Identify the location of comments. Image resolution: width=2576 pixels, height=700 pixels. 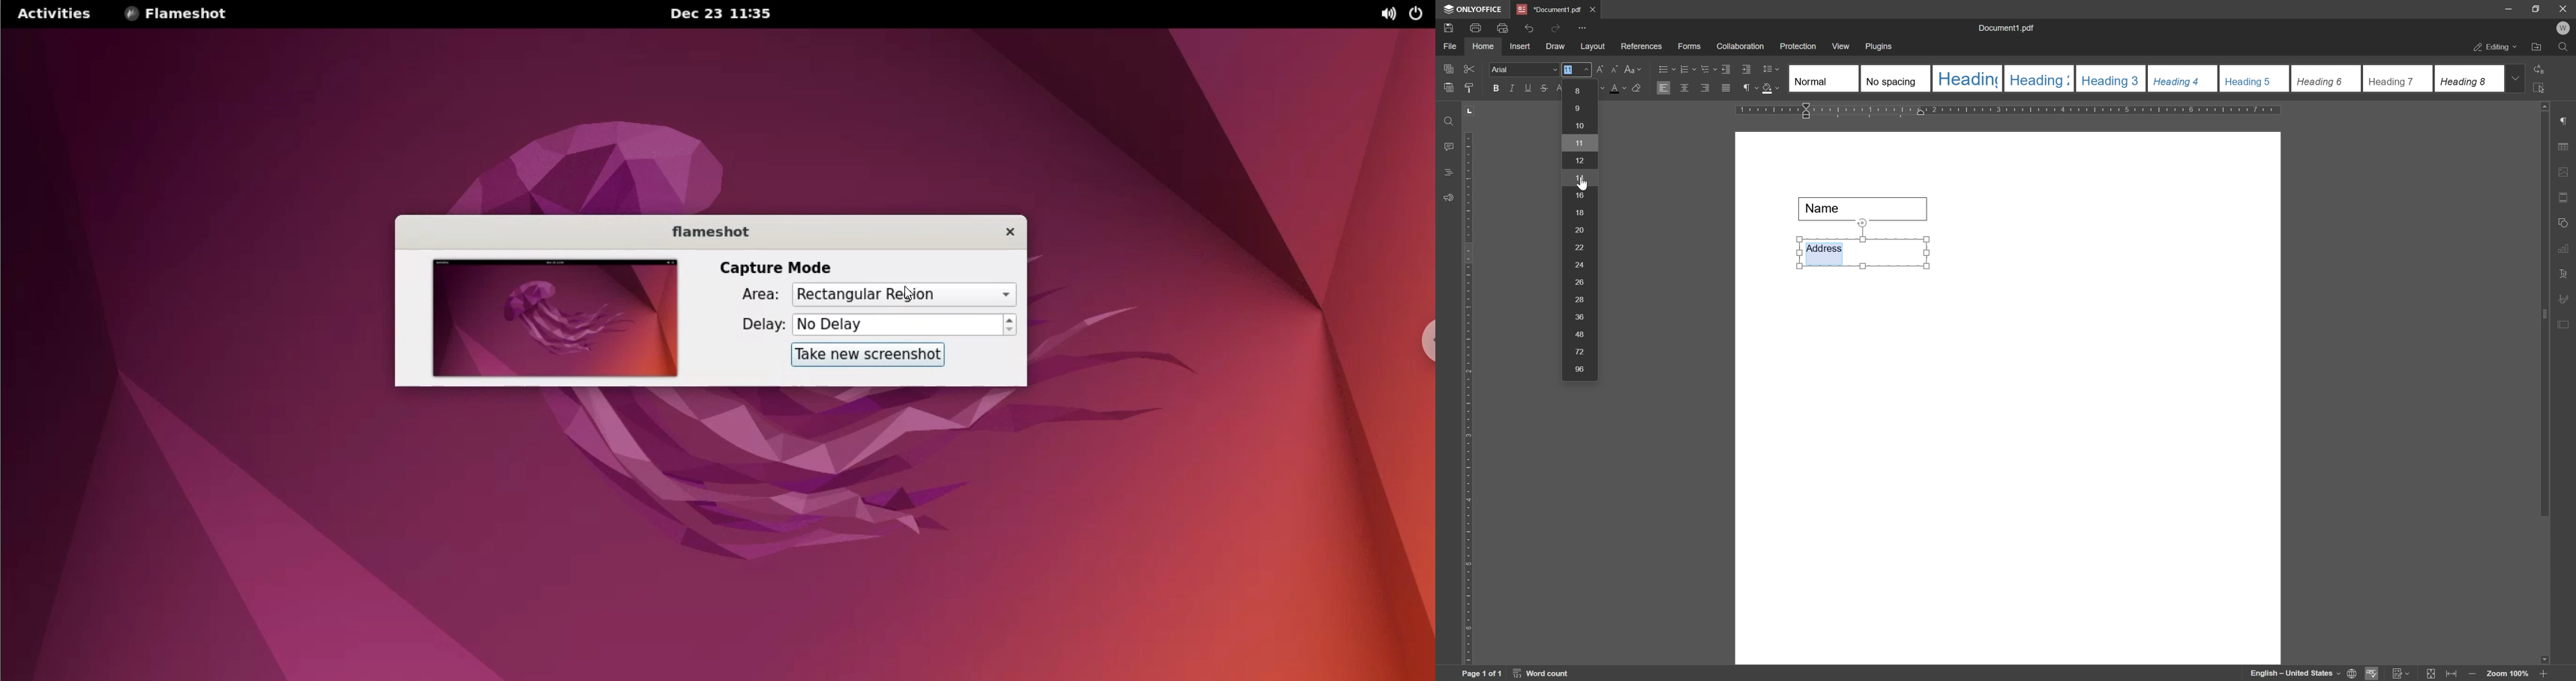
(1446, 147).